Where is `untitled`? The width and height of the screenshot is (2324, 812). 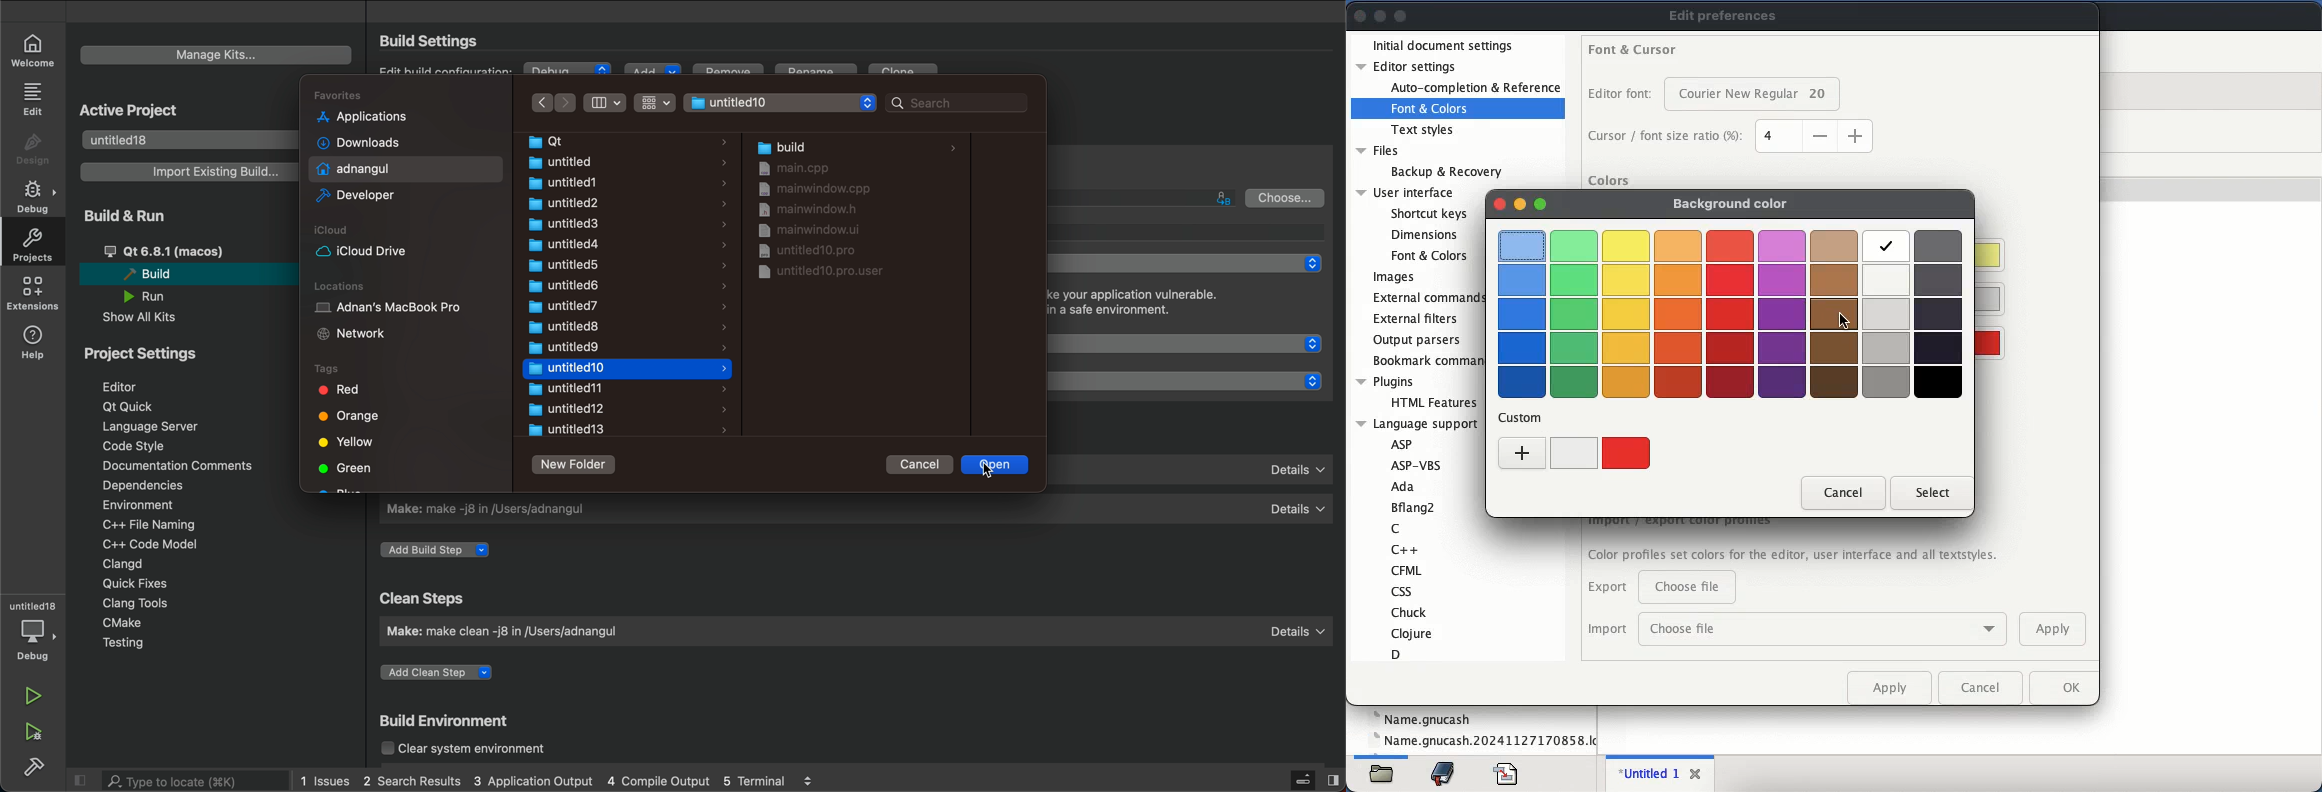
untitled is located at coordinates (612, 162).